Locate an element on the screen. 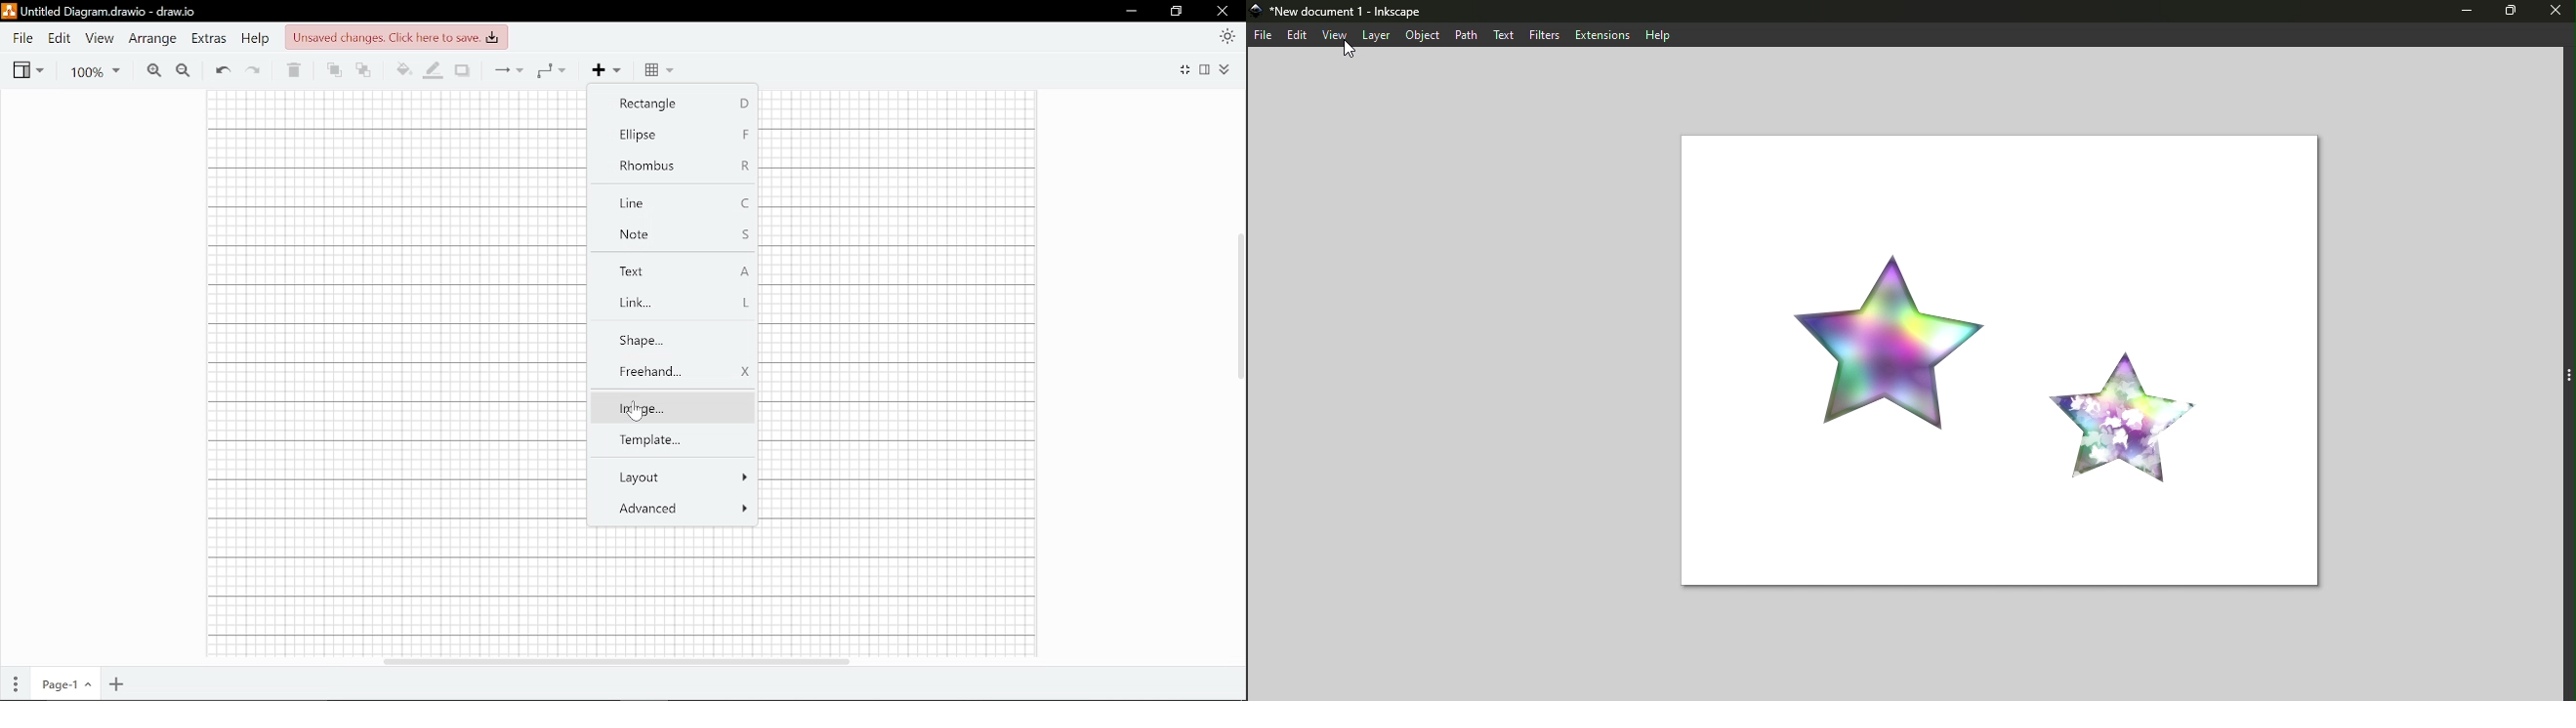 The width and height of the screenshot is (2576, 728). Ellipse is located at coordinates (676, 133).